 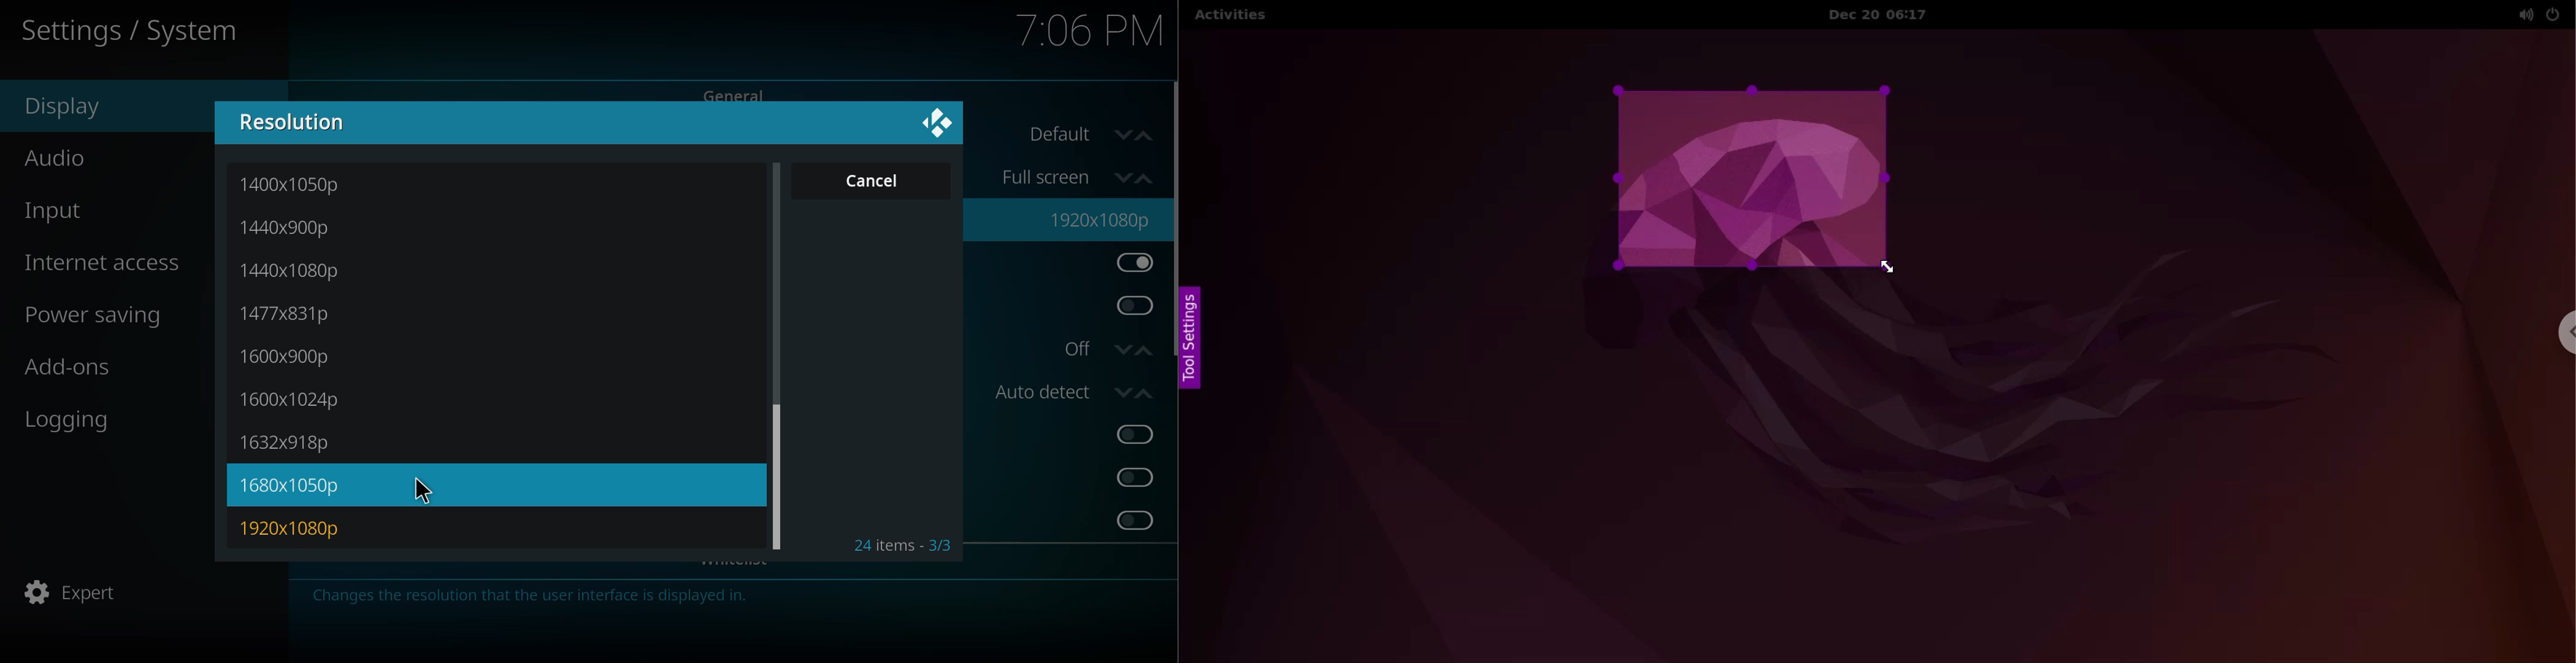 I want to click on scroll bar, so click(x=777, y=478).